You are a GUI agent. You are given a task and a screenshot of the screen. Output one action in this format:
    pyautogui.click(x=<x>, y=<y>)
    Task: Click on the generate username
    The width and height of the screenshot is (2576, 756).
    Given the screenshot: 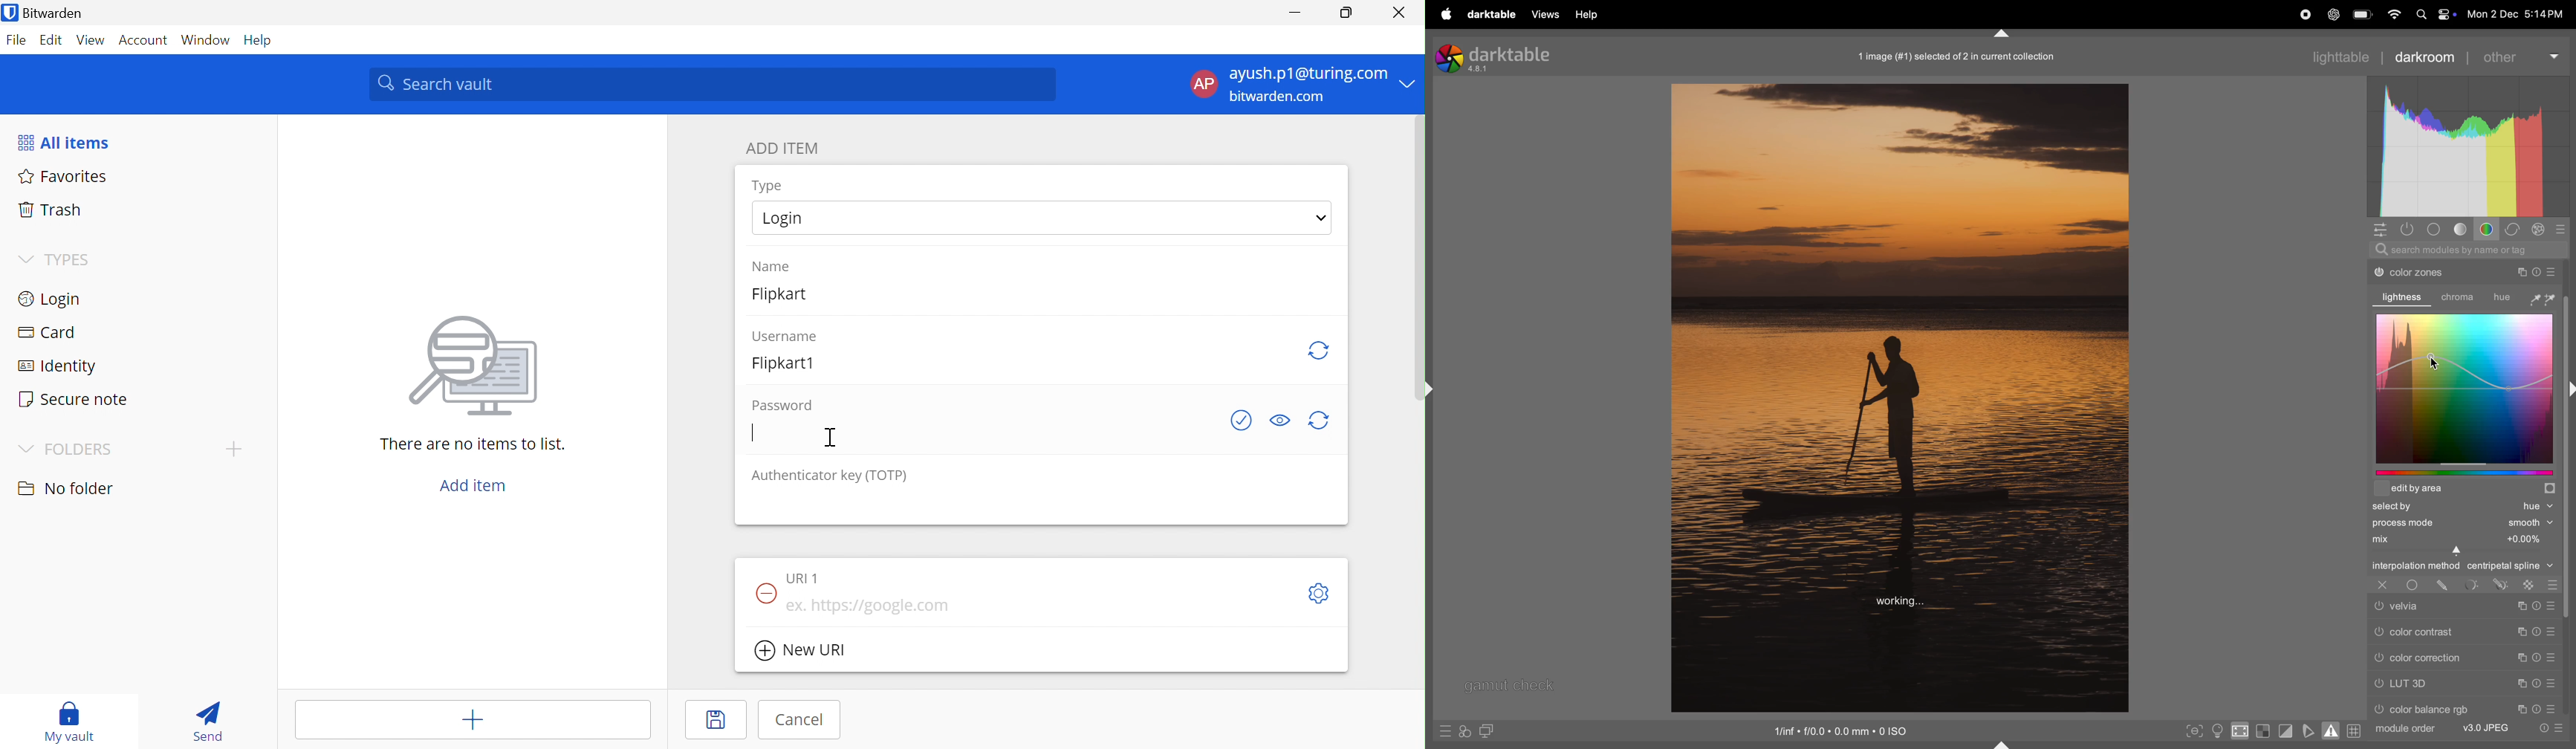 What is the action you would take?
    pyautogui.click(x=1320, y=348)
    